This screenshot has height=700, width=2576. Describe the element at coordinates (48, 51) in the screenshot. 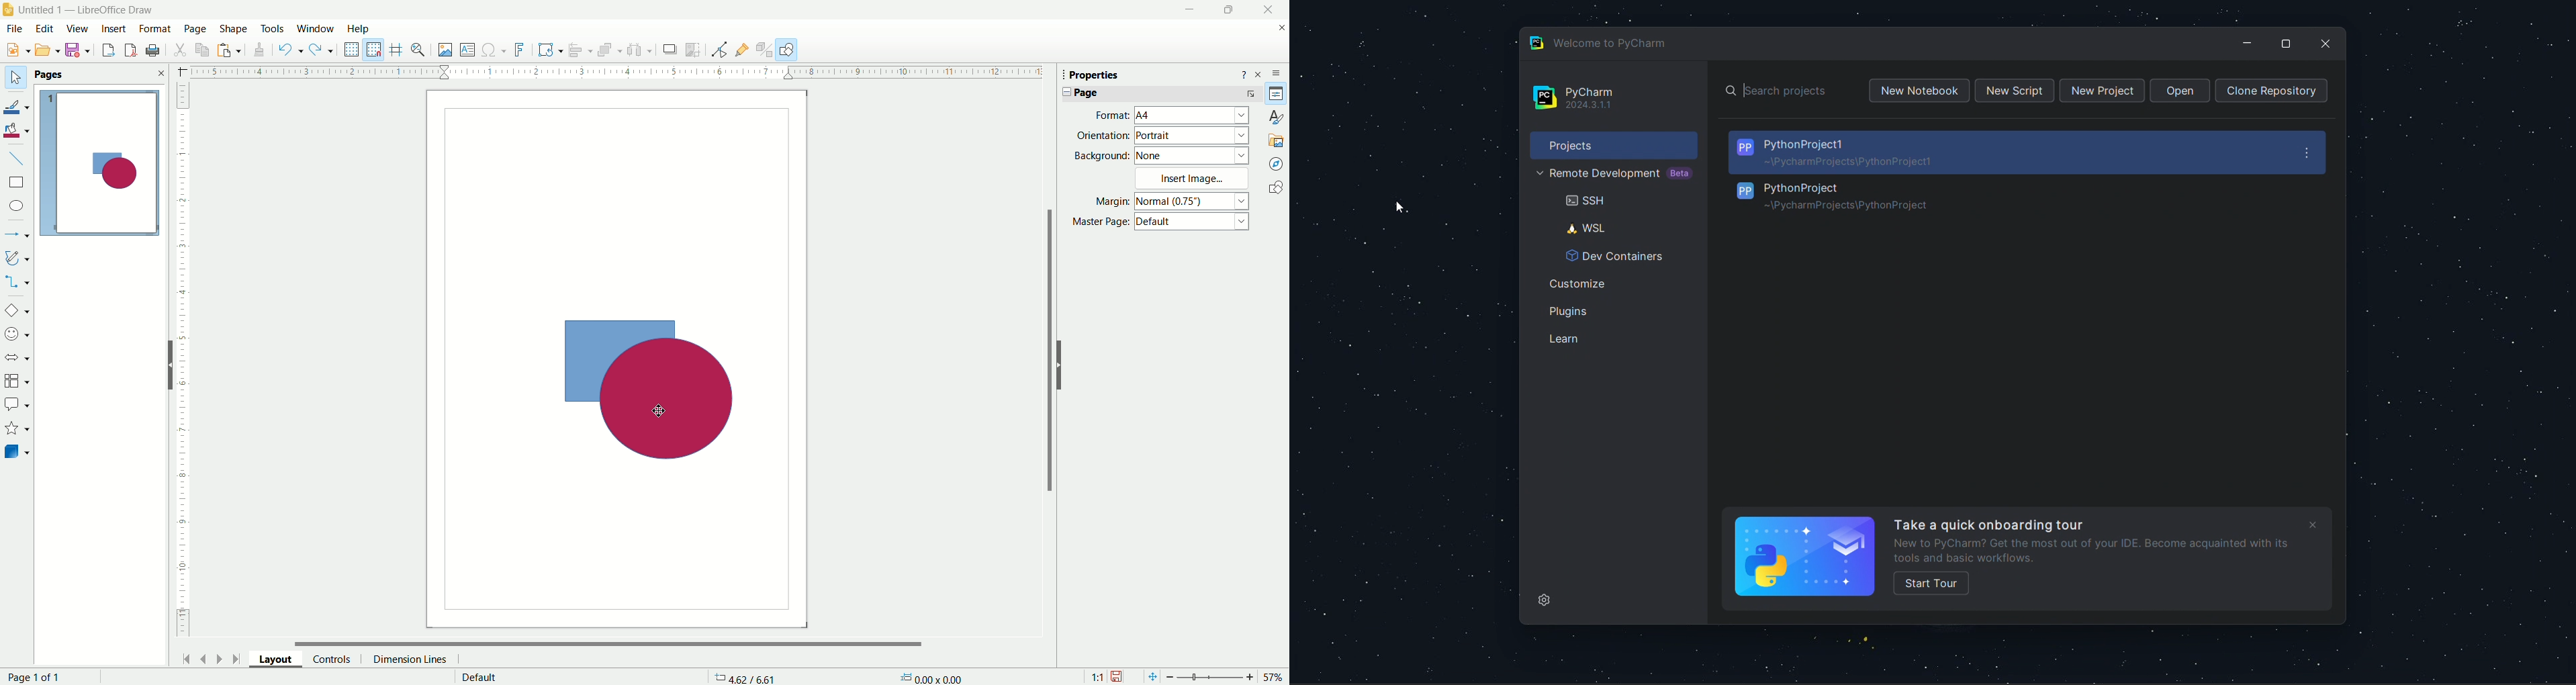

I see `open` at that location.